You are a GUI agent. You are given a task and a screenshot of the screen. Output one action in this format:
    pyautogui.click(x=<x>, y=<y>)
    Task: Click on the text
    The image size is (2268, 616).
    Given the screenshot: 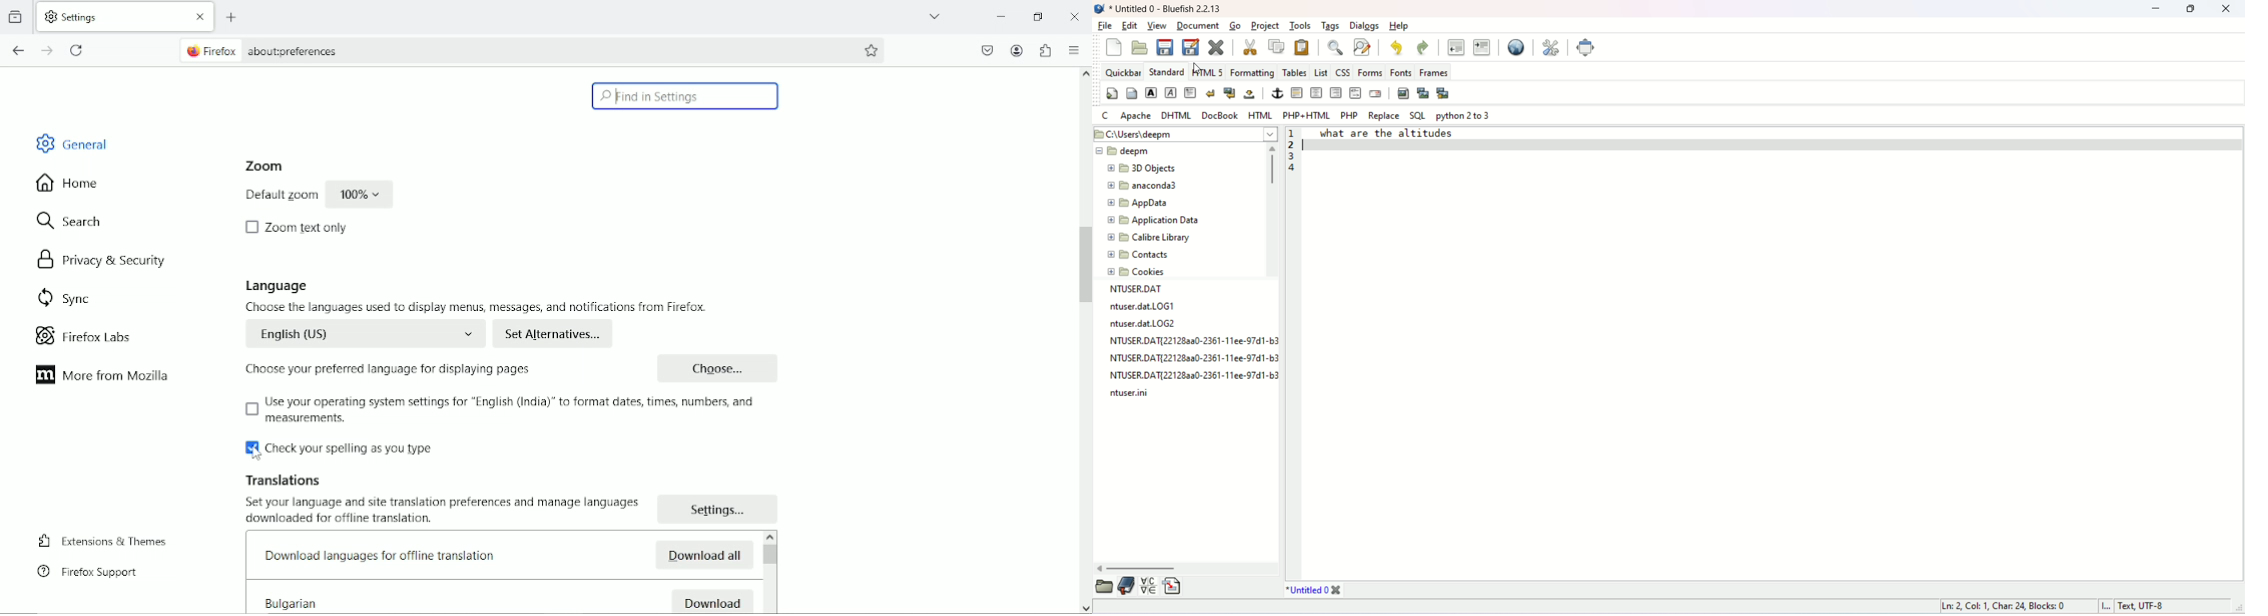 What is the action you would take?
    pyautogui.click(x=1191, y=342)
    